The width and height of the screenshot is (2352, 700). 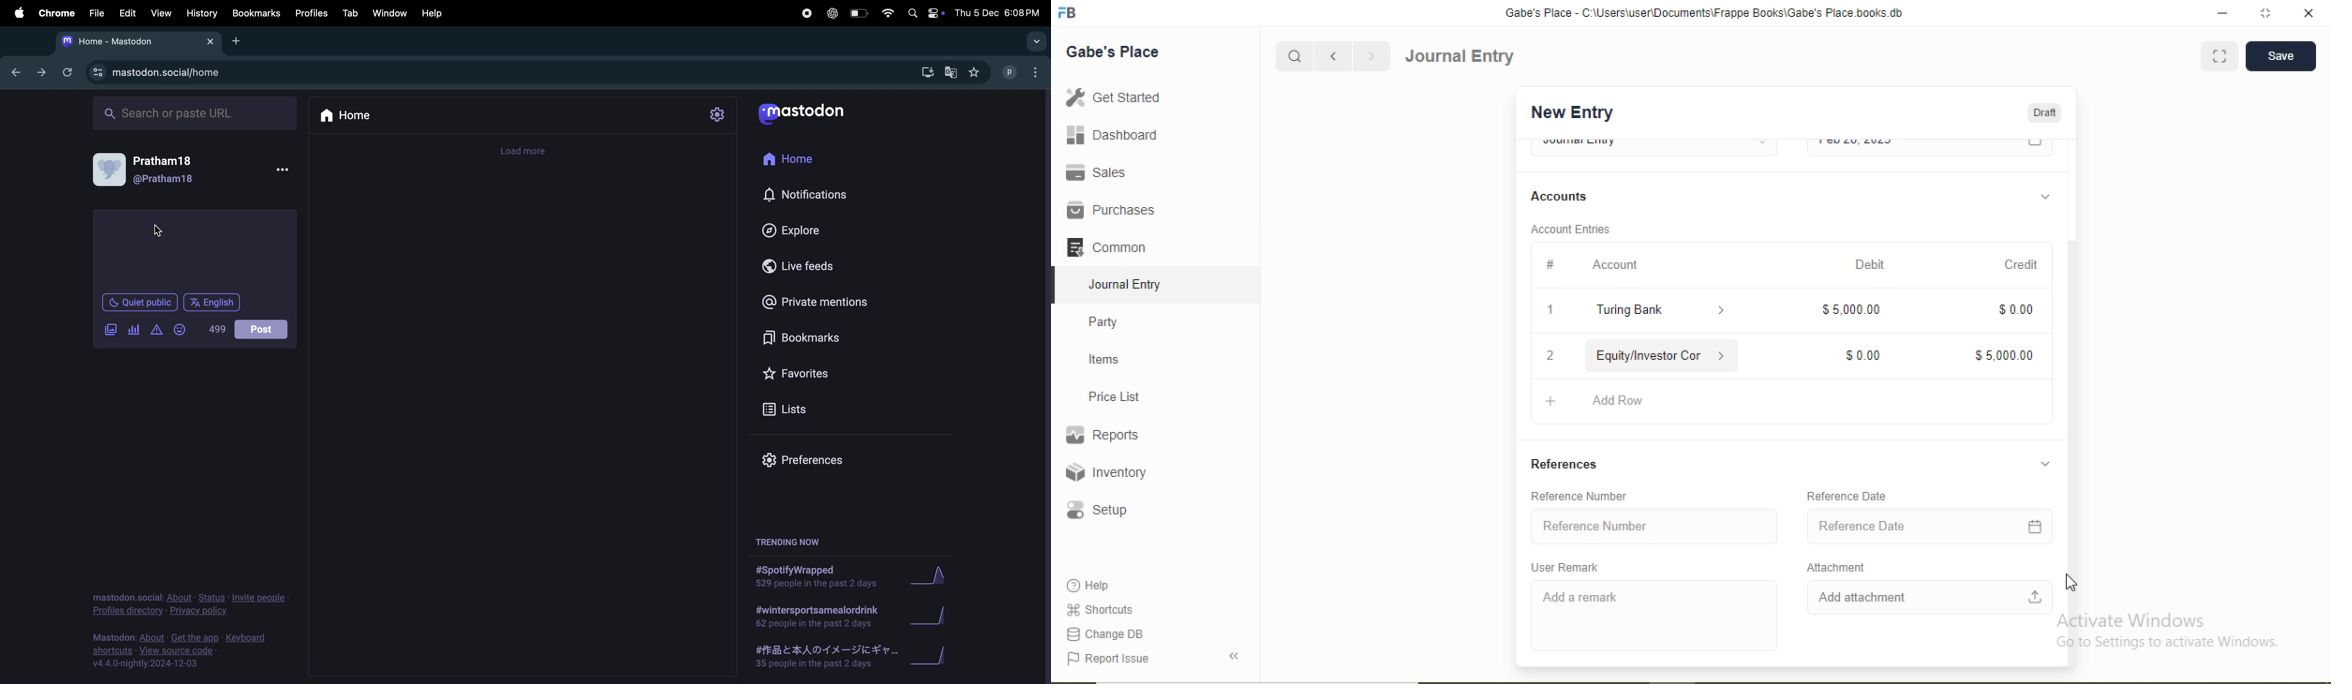 What do you see at coordinates (219, 328) in the screenshot?
I see `499` at bounding box center [219, 328].